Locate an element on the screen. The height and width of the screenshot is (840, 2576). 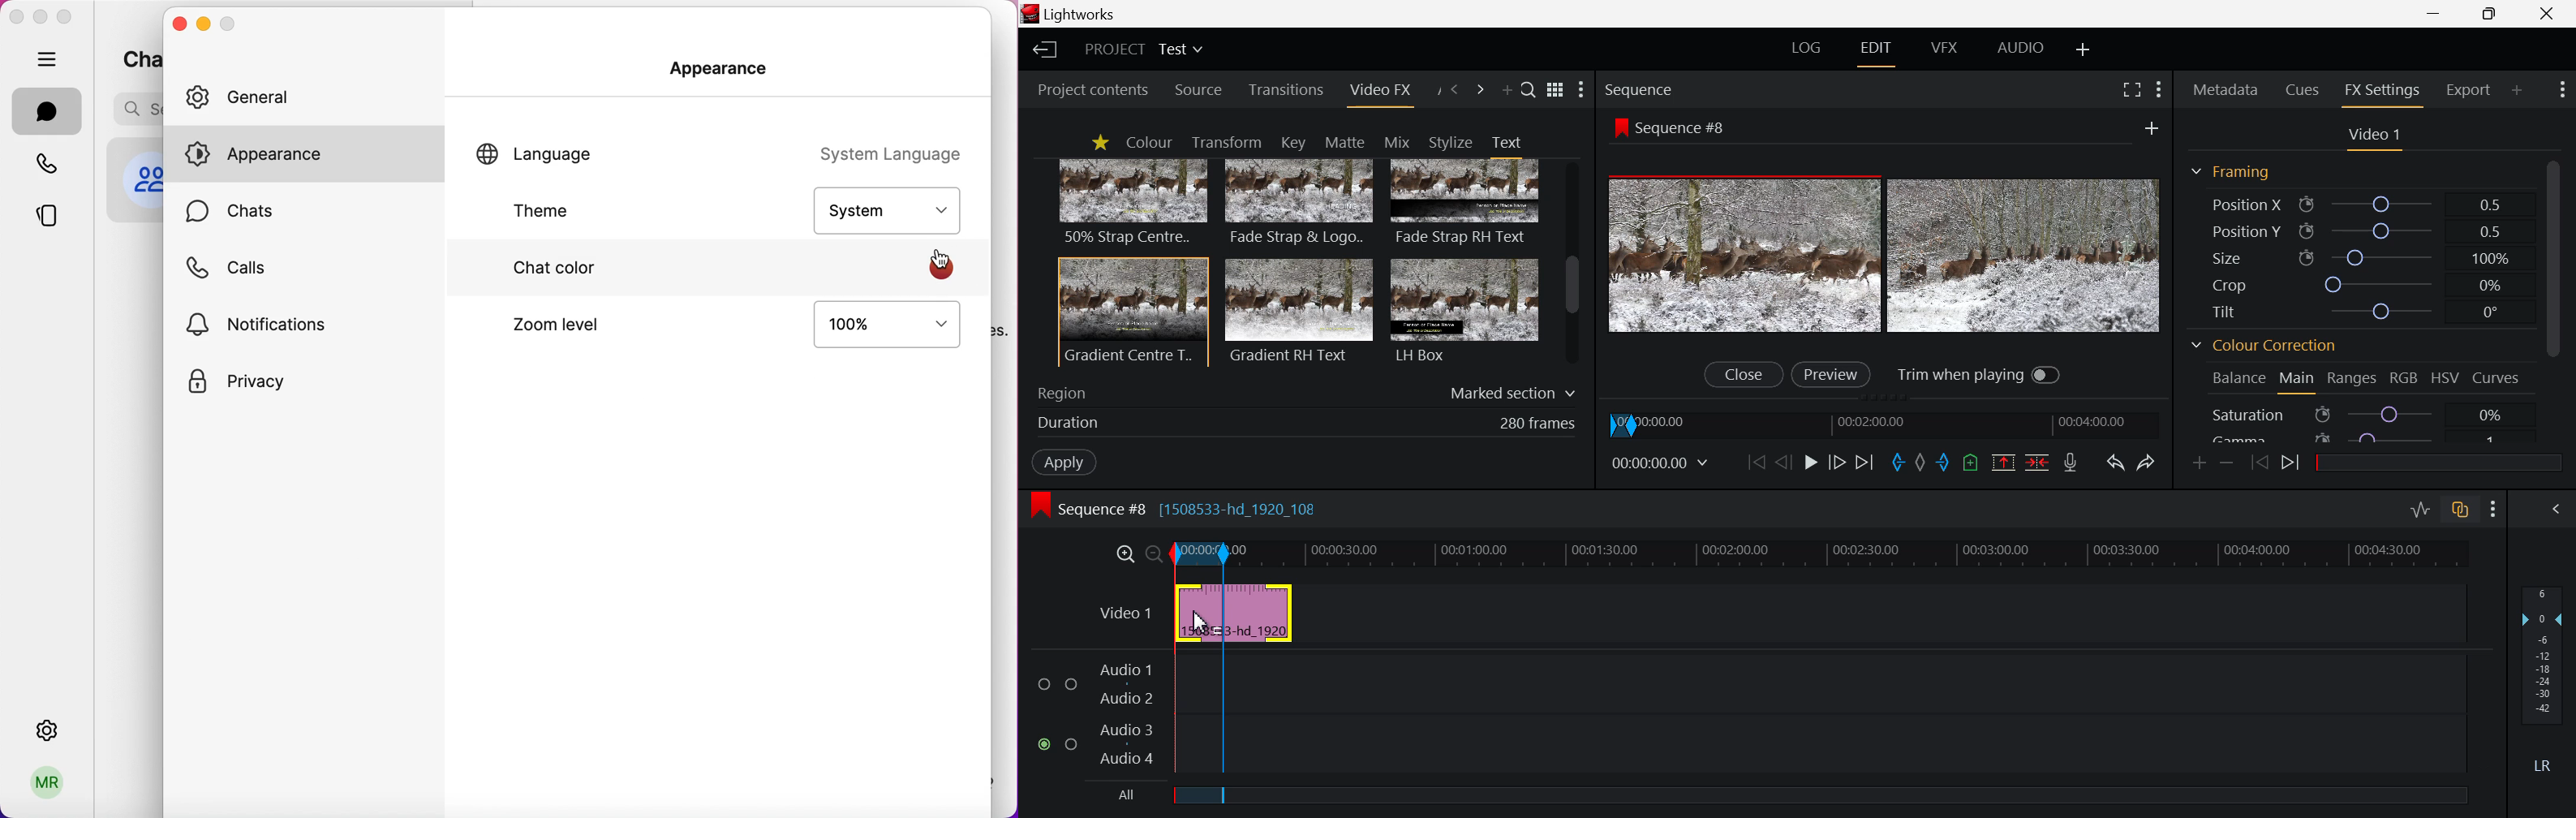
maximize is located at coordinates (228, 25).